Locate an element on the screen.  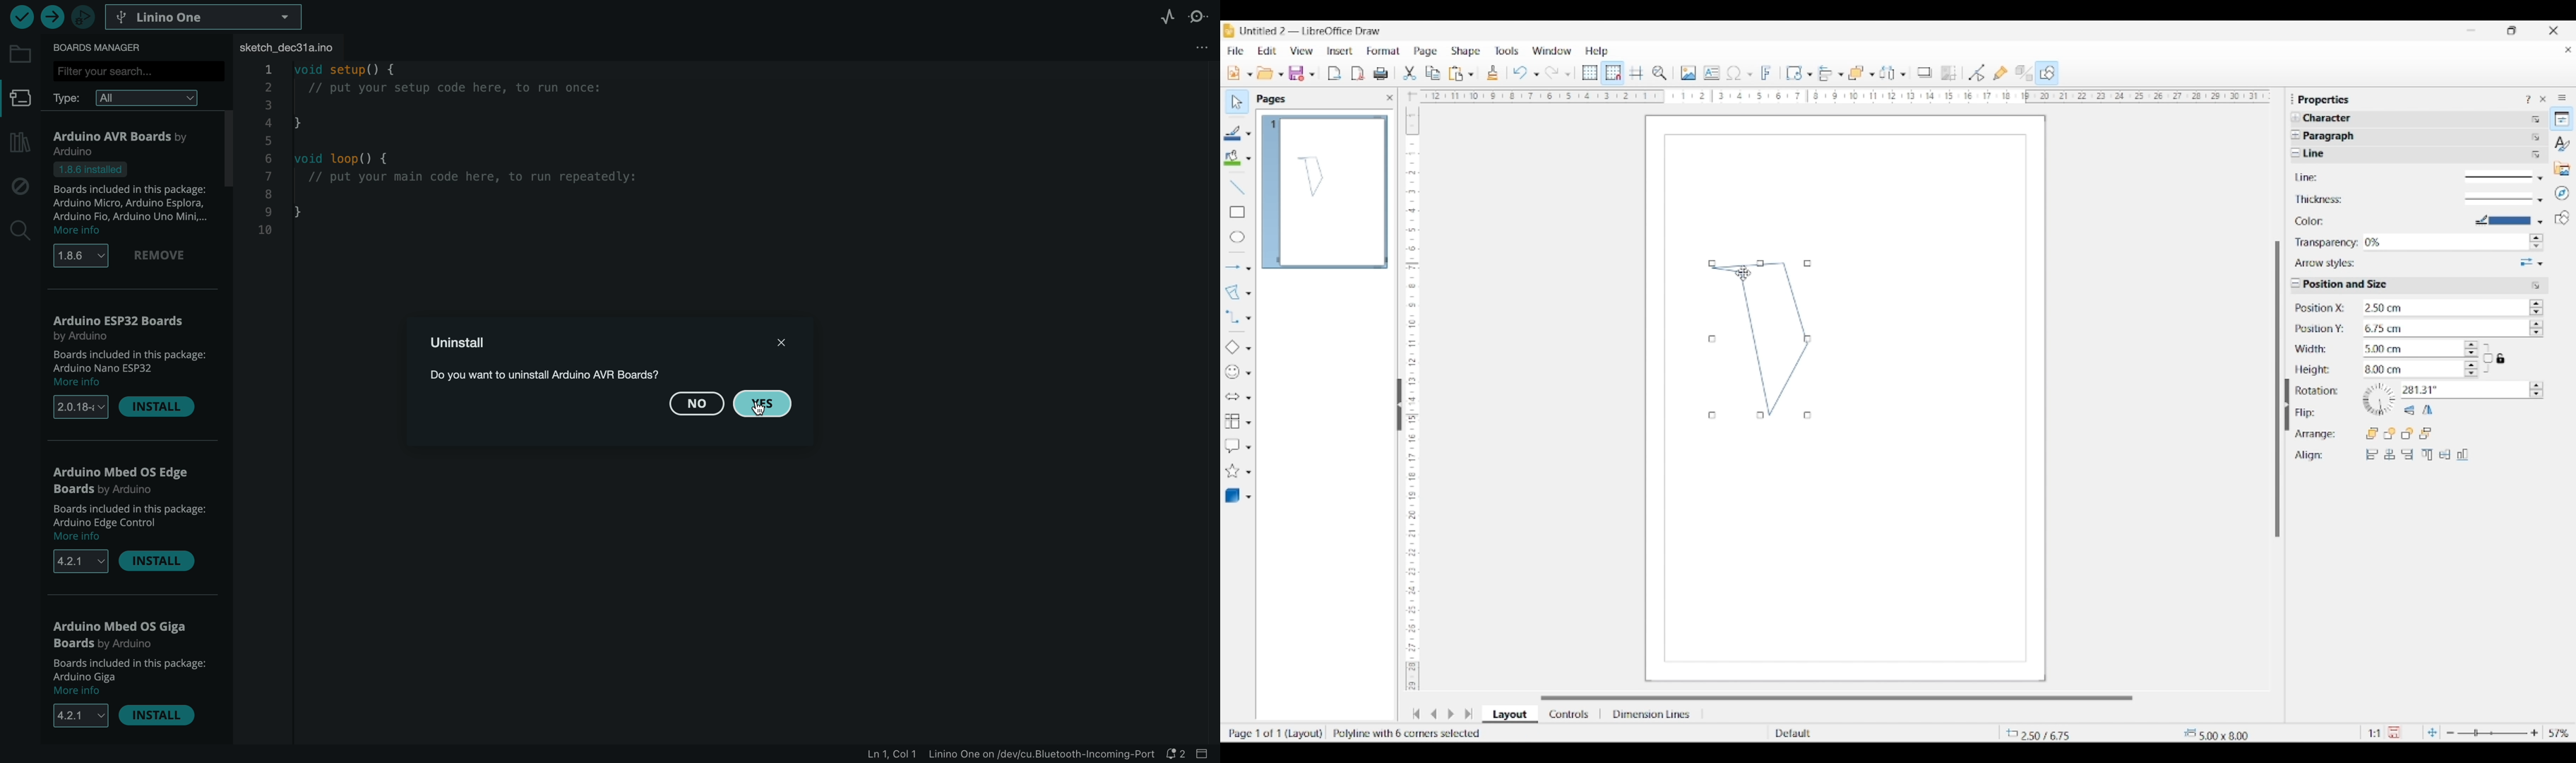
Current page number is located at coordinates (1272, 124).